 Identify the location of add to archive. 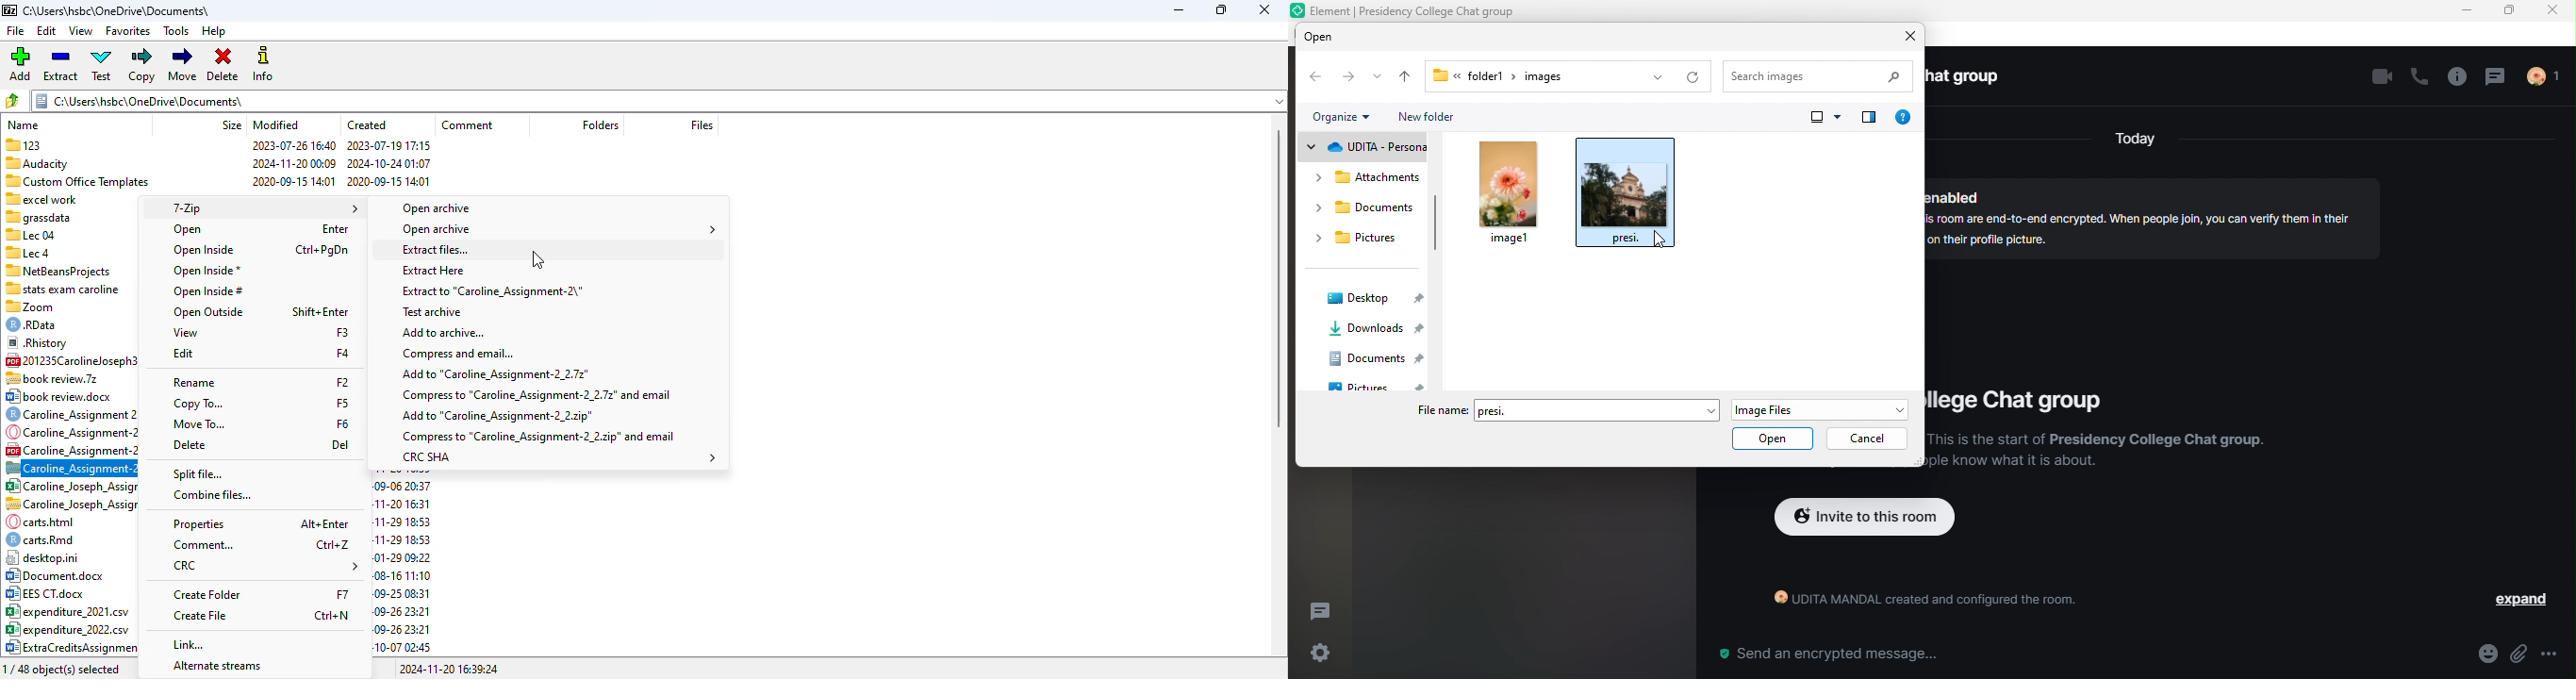
(443, 332).